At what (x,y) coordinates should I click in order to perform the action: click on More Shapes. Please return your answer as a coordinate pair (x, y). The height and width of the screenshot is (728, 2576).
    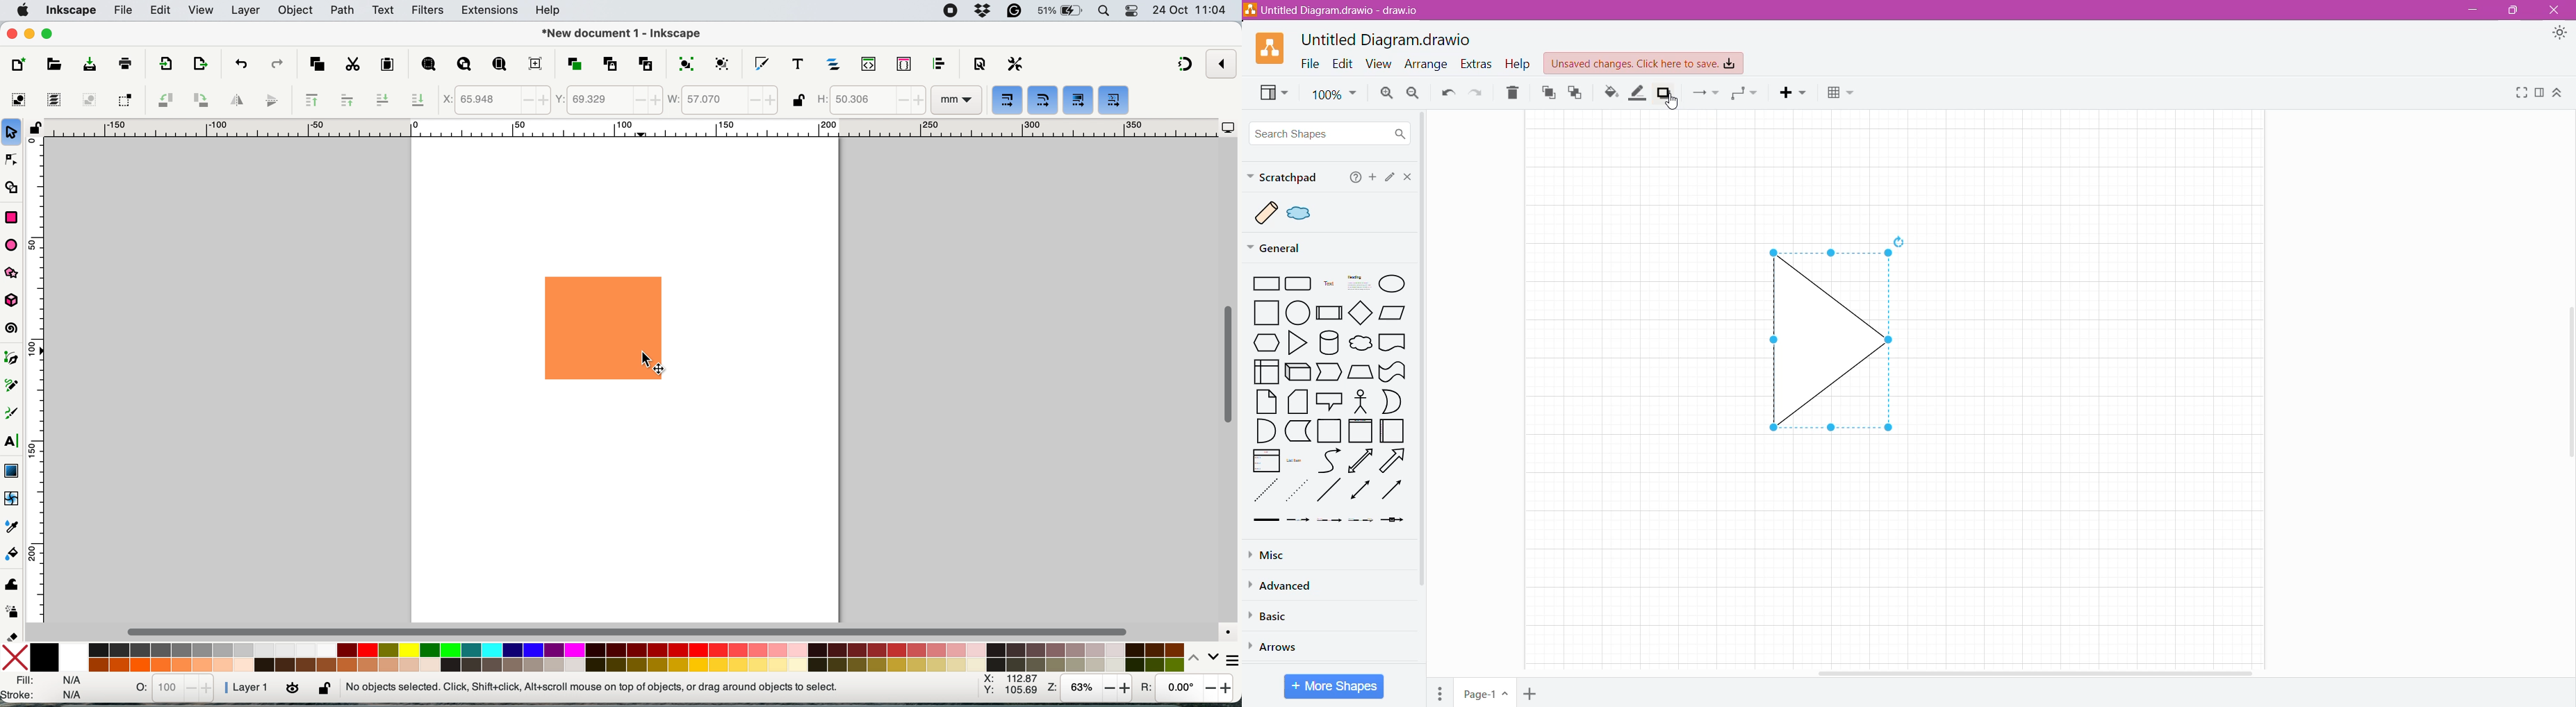
    Looking at the image, I should click on (1334, 686).